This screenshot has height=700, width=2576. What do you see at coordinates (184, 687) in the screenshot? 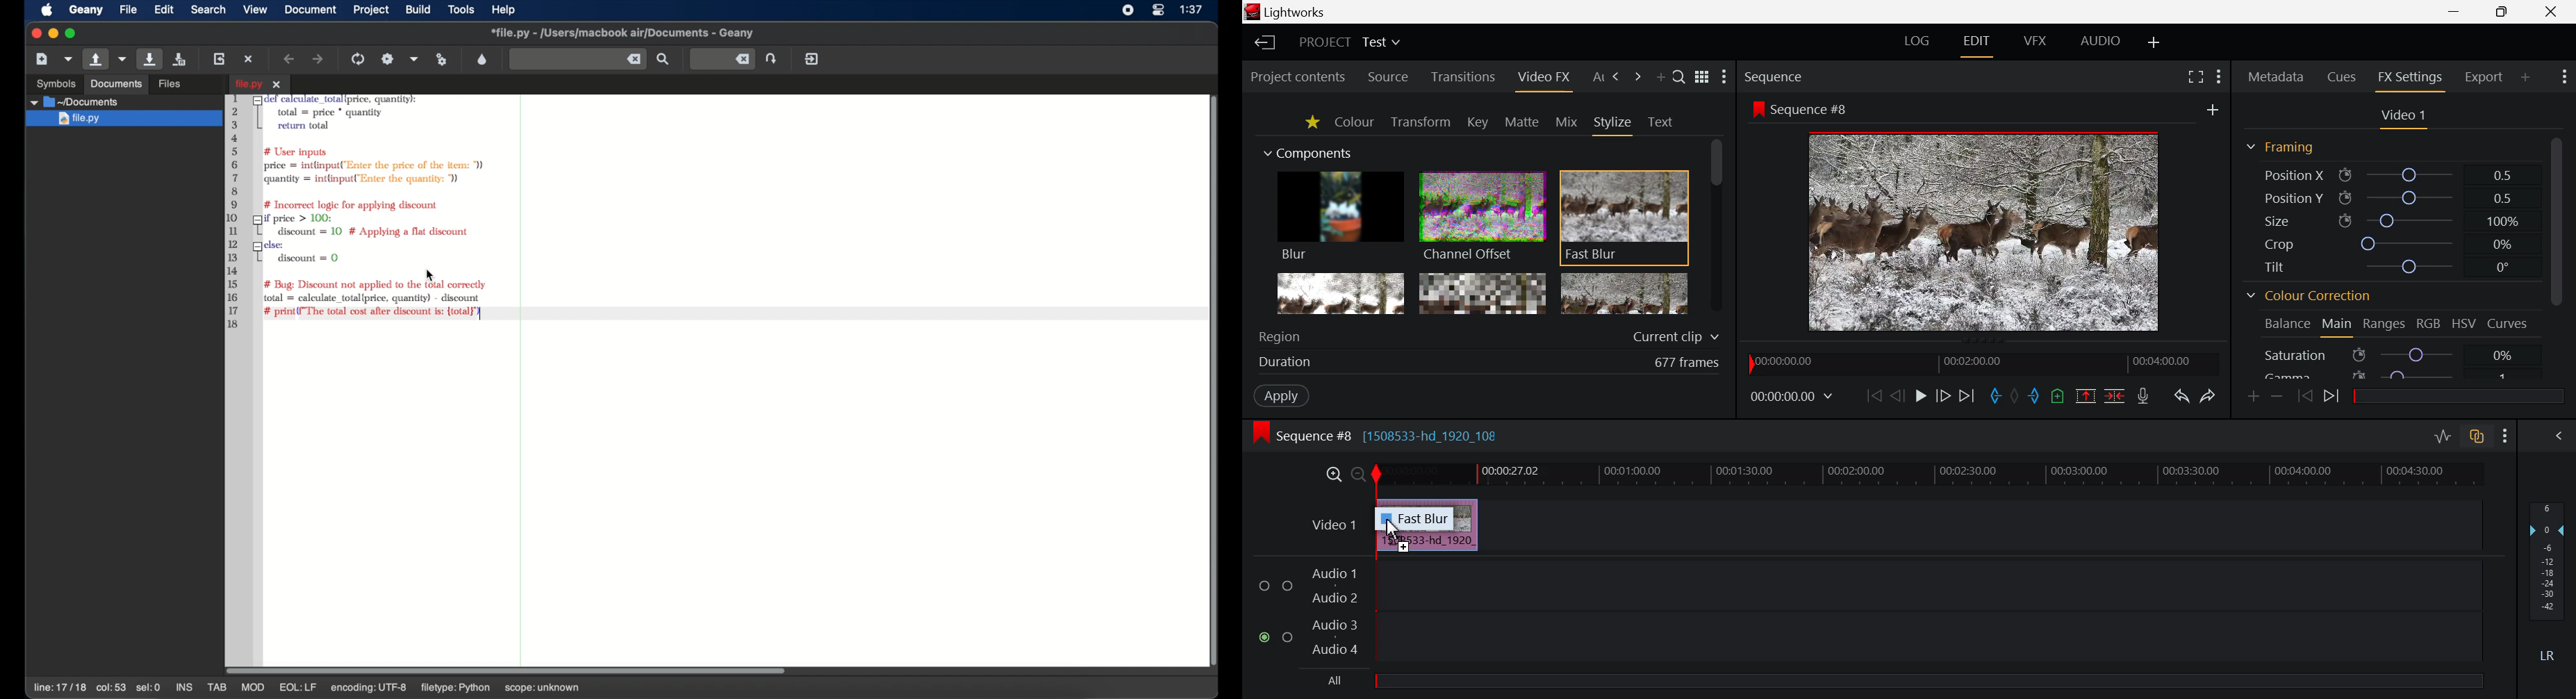
I see `ins` at bounding box center [184, 687].